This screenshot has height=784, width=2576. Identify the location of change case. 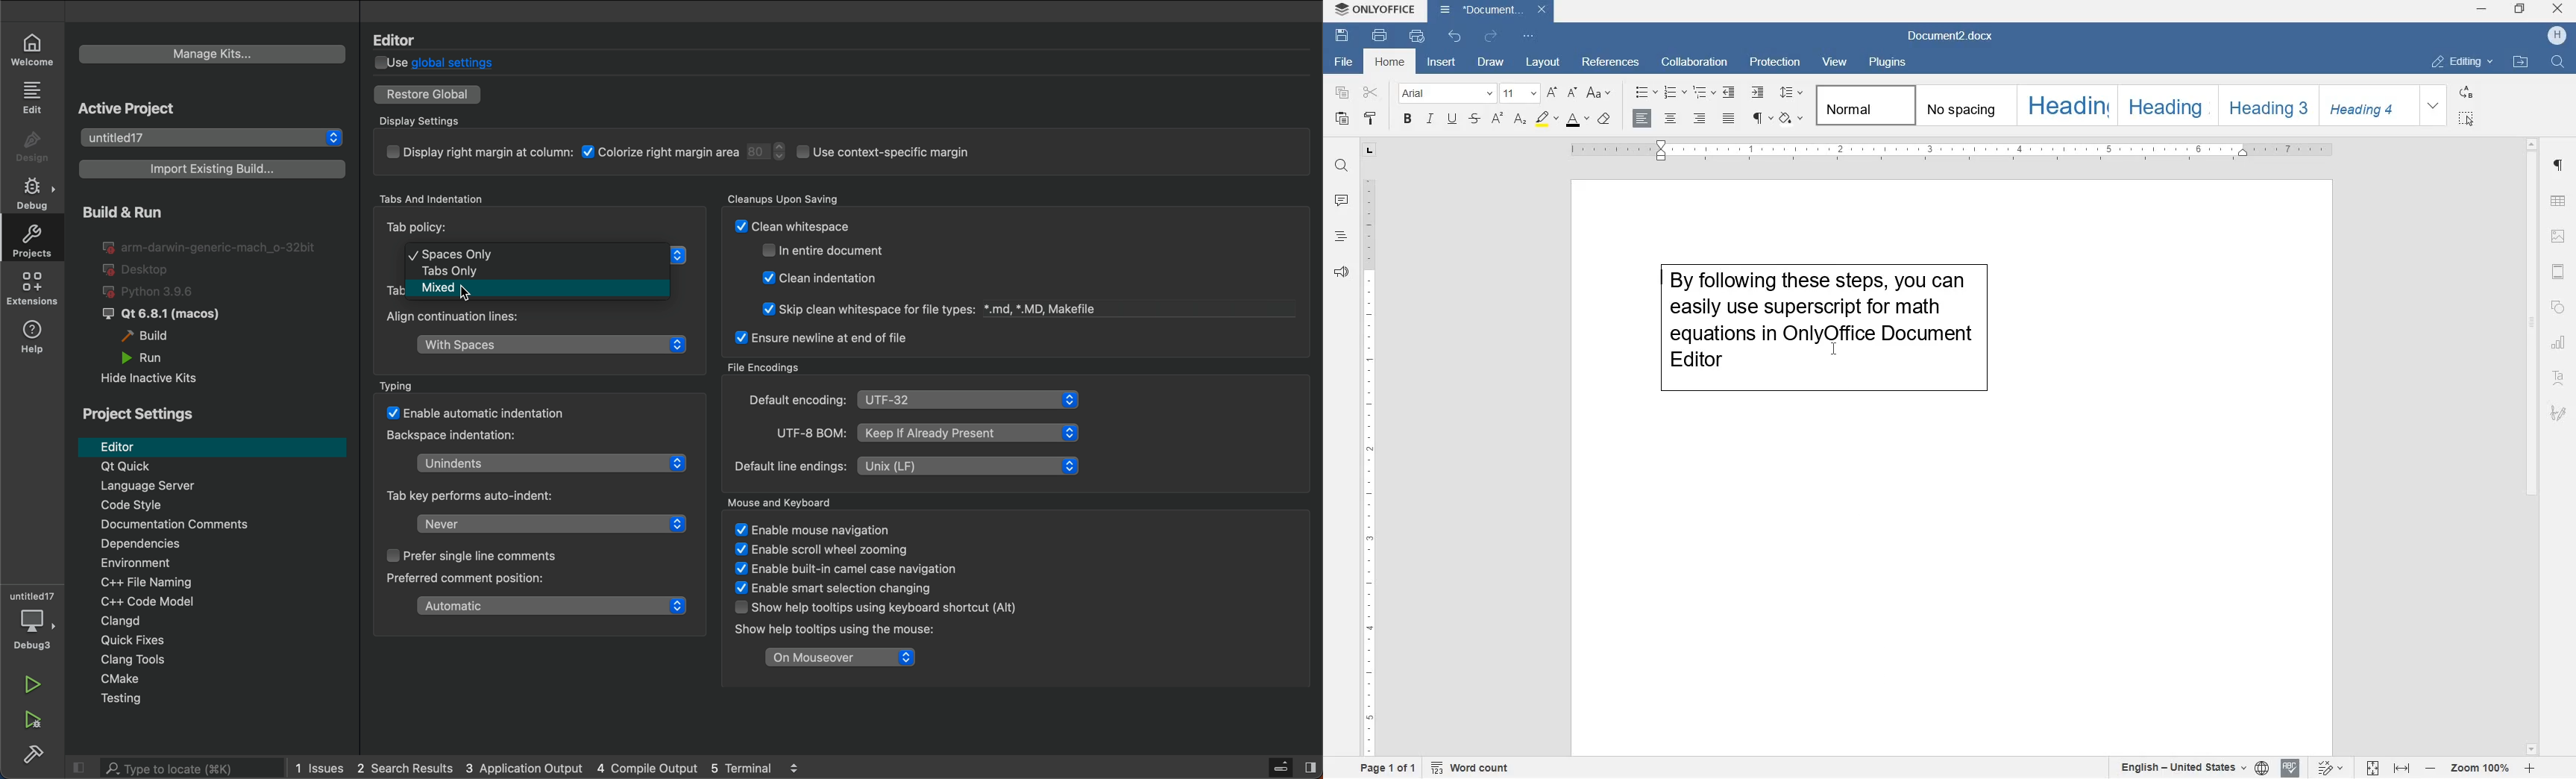
(1599, 93).